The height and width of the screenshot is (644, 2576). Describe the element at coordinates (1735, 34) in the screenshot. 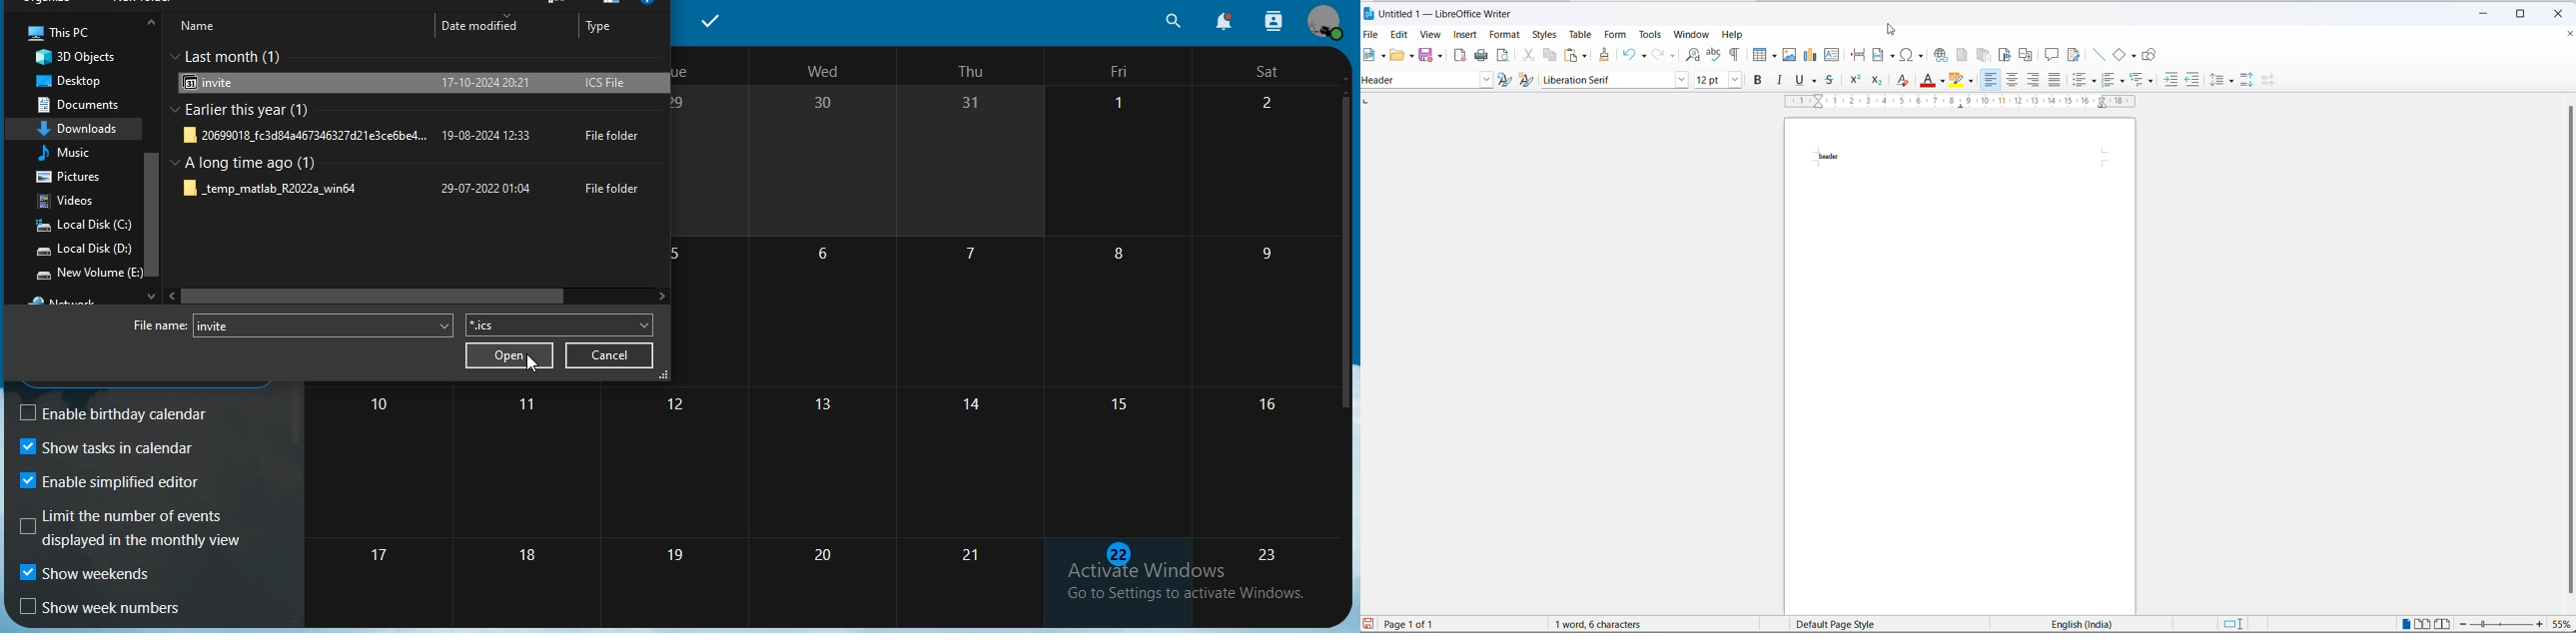

I see `help` at that location.